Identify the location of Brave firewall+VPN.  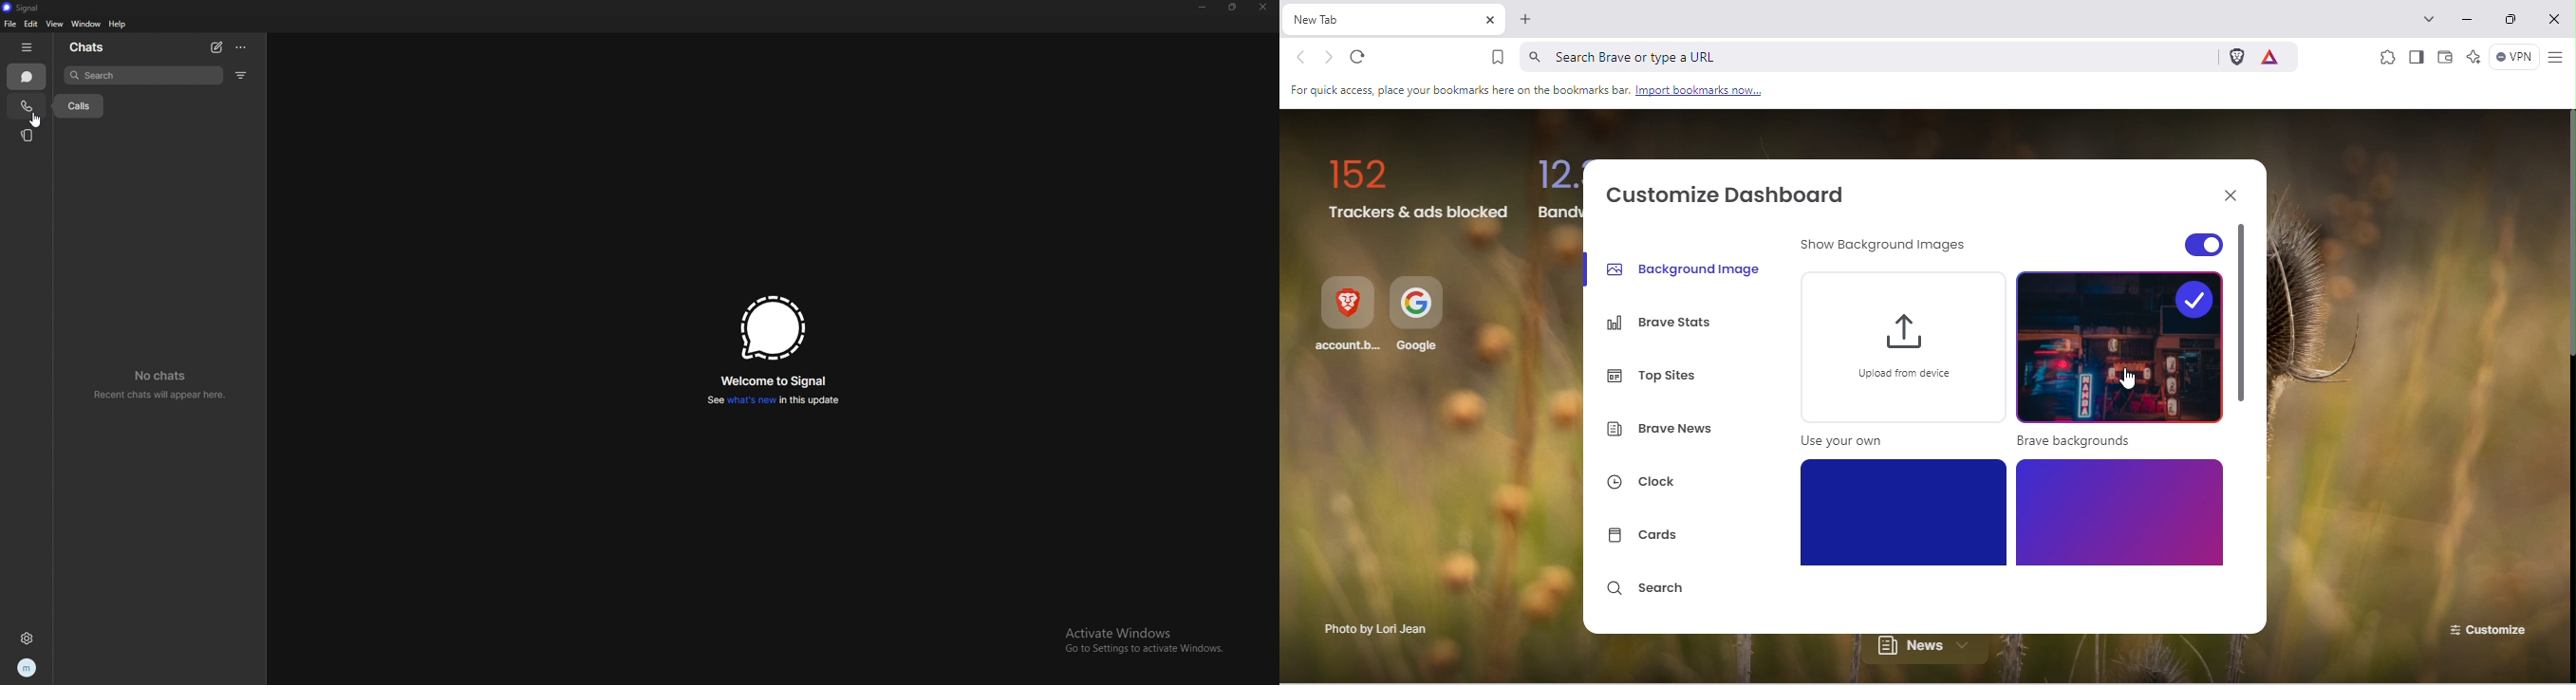
(2511, 59).